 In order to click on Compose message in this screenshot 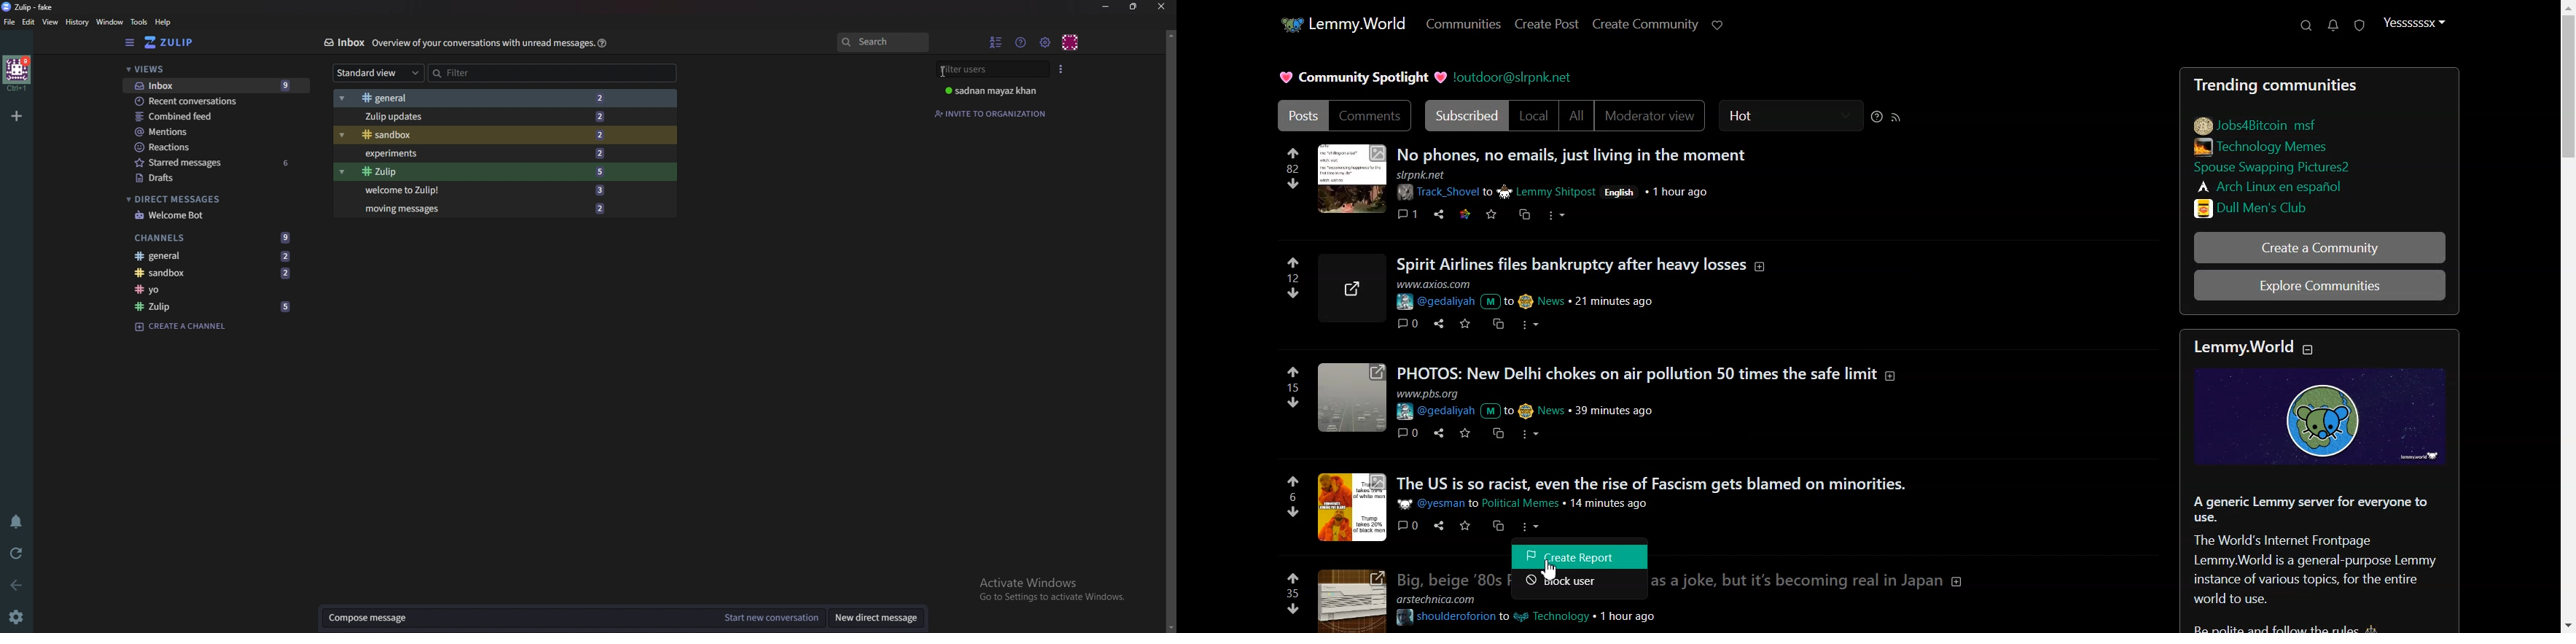, I will do `click(517, 618)`.